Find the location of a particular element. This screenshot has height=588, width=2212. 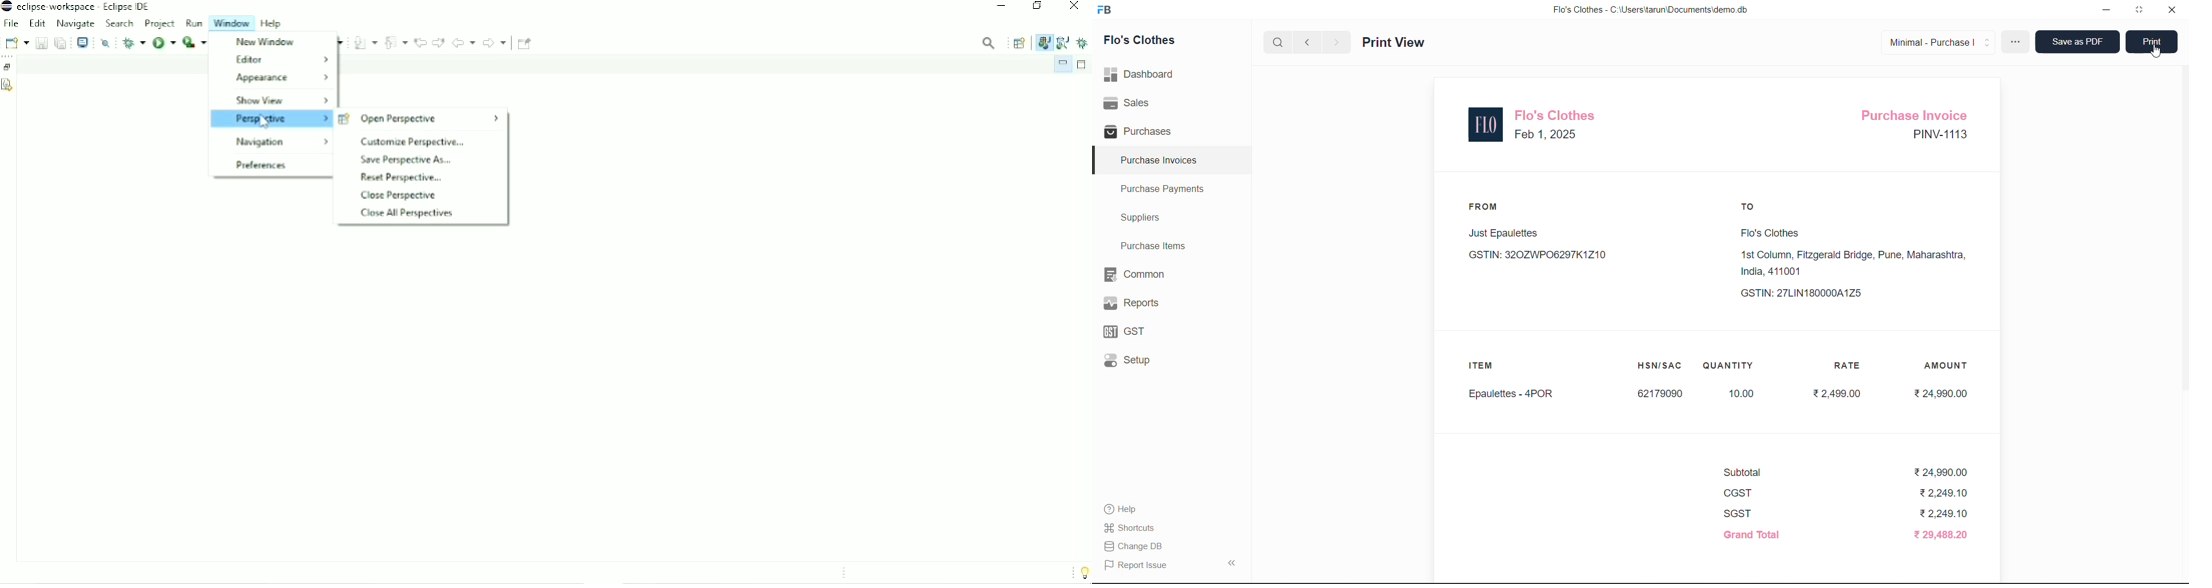

Restore is located at coordinates (9, 67).